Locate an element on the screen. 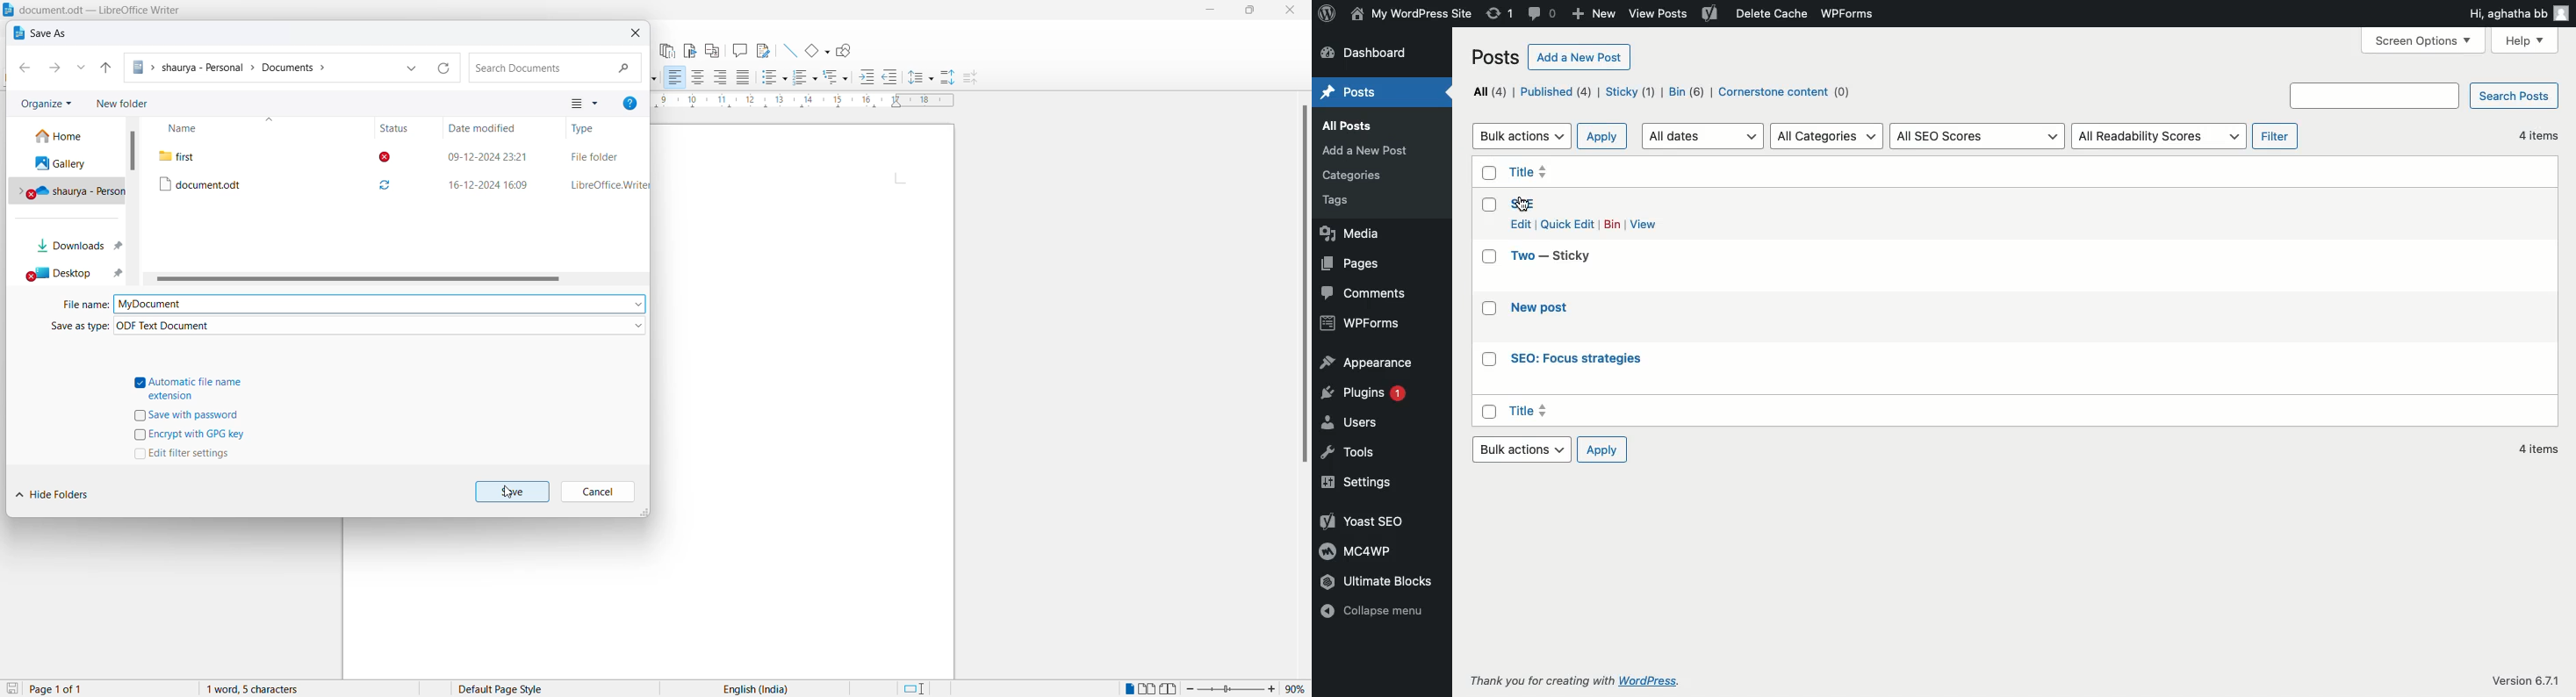 This screenshot has width=2576, height=700. save with password options is located at coordinates (195, 416).